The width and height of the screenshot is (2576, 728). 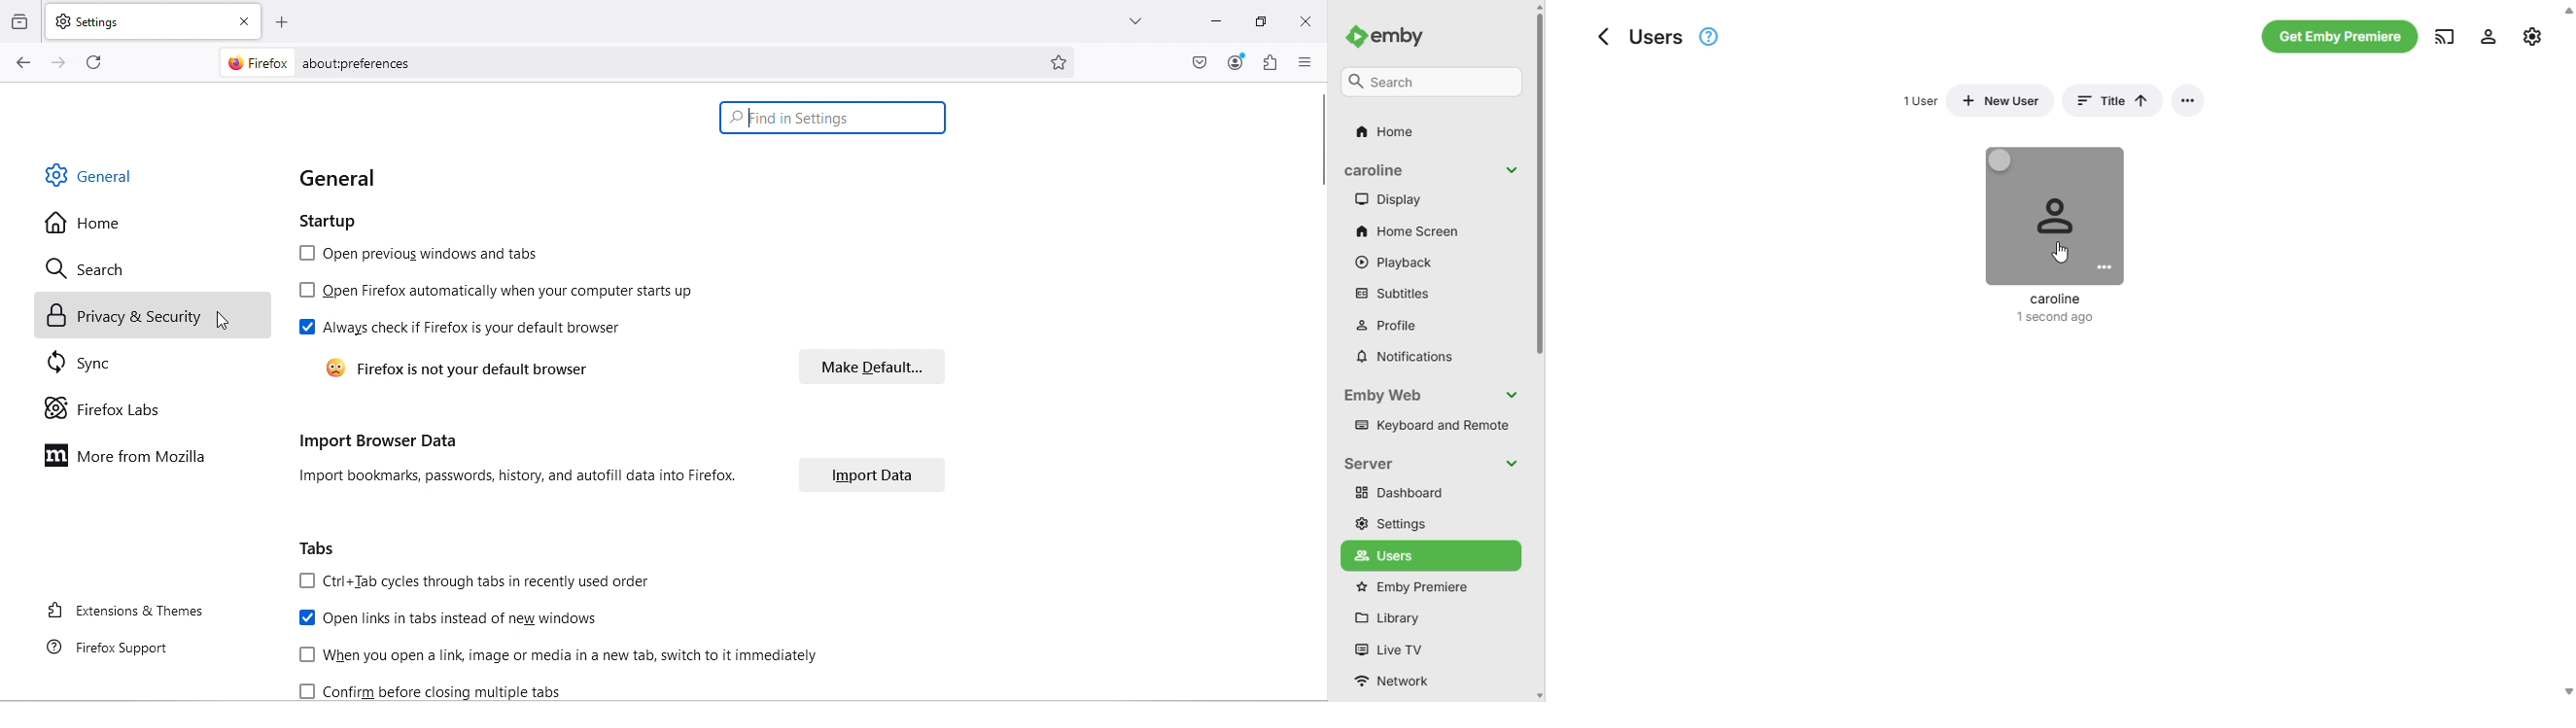 What do you see at coordinates (284, 23) in the screenshot?
I see `New taab` at bounding box center [284, 23].